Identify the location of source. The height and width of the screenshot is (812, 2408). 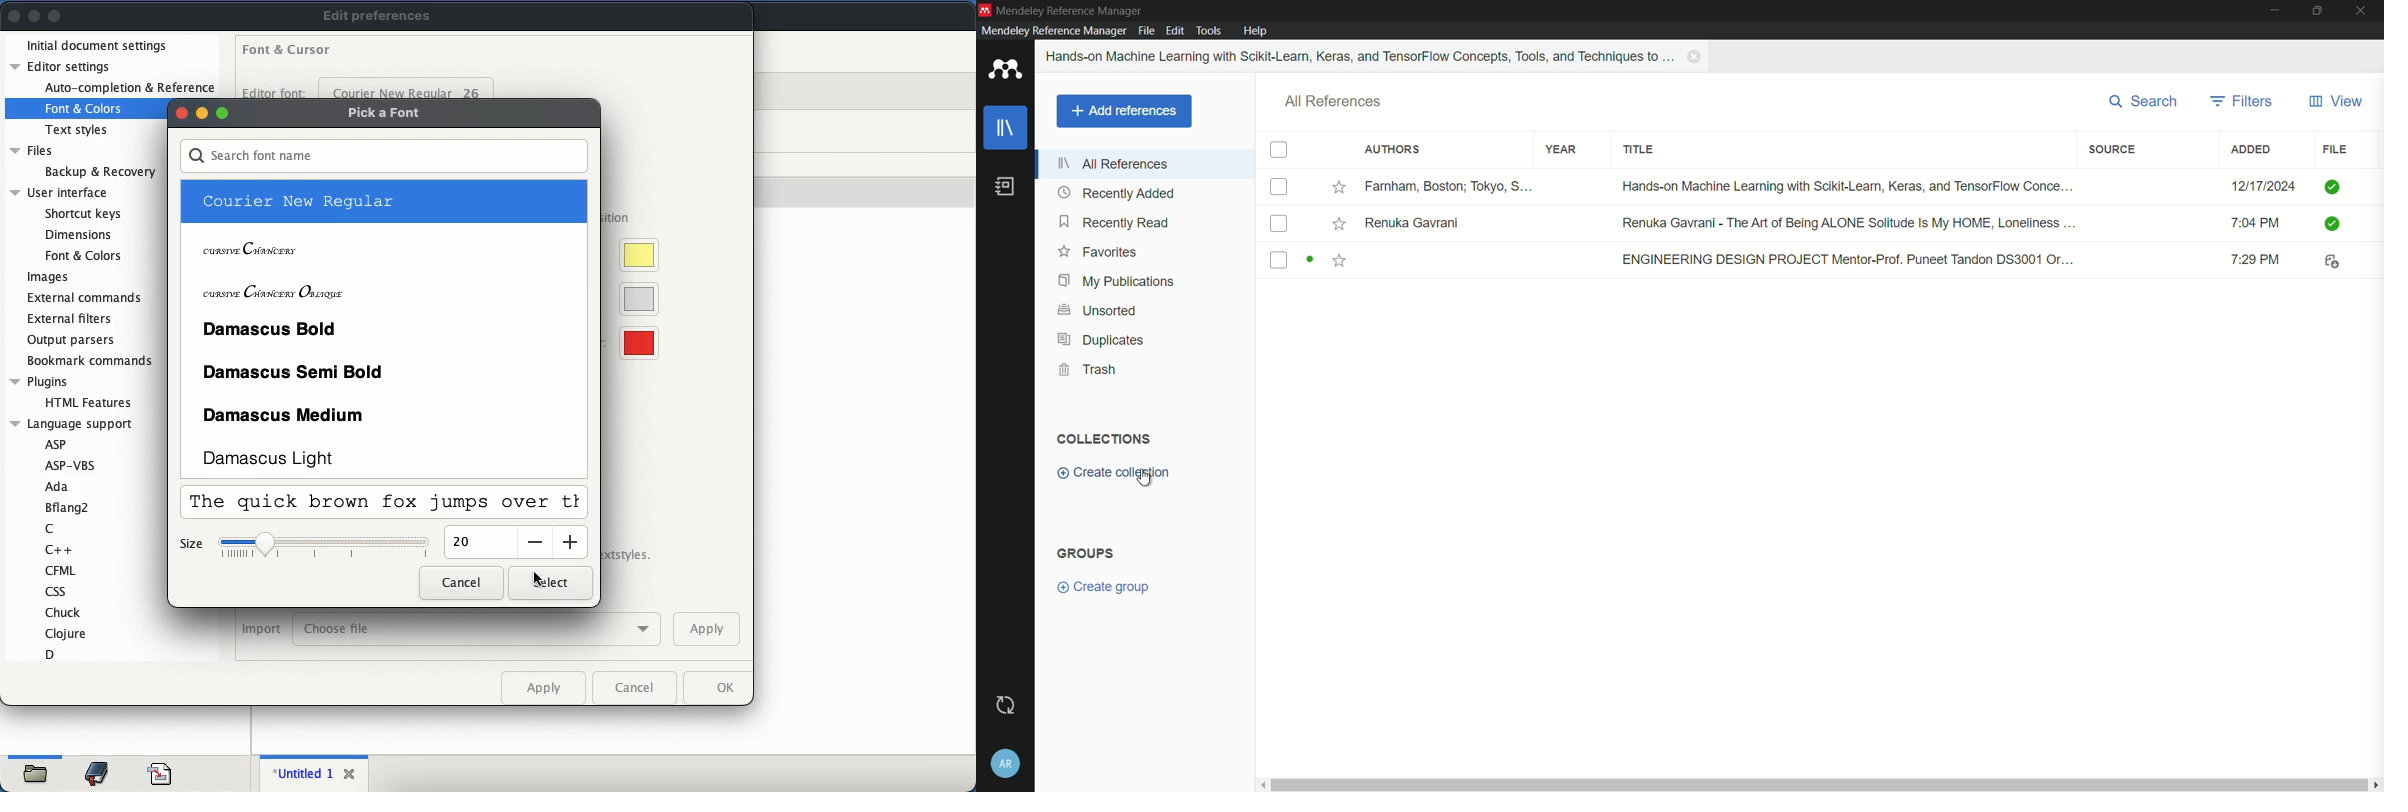
(2113, 149).